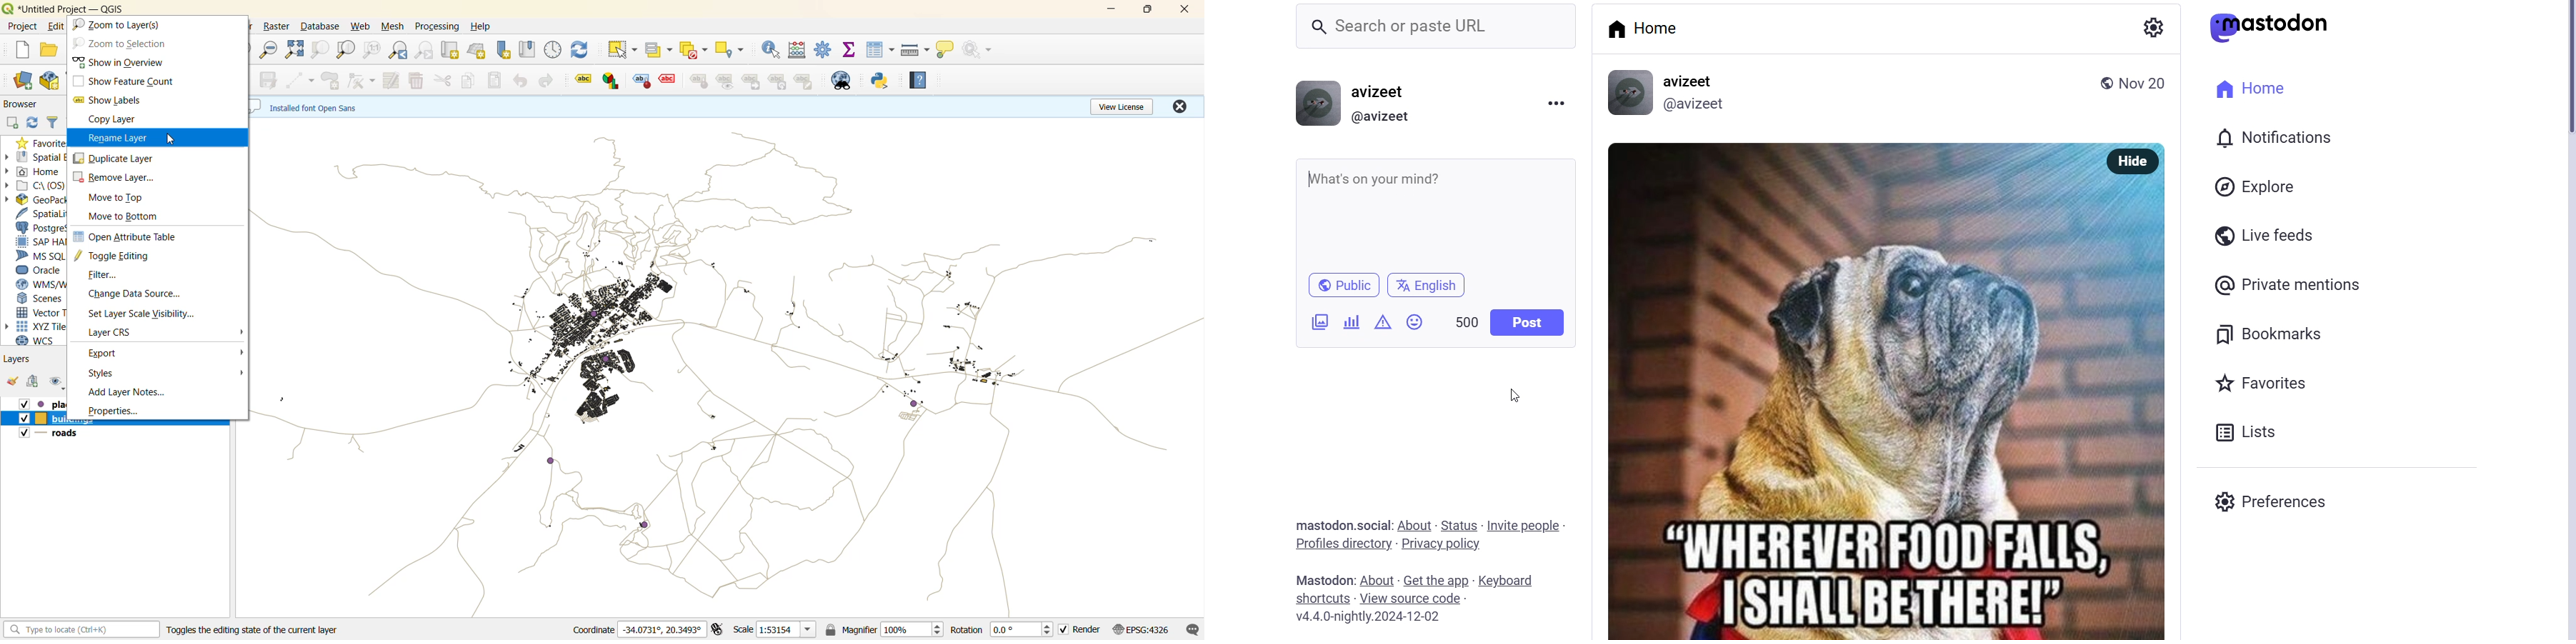 The image size is (2576, 644). Describe the element at coordinates (395, 27) in the screenshot. I see `mesh` at that location.